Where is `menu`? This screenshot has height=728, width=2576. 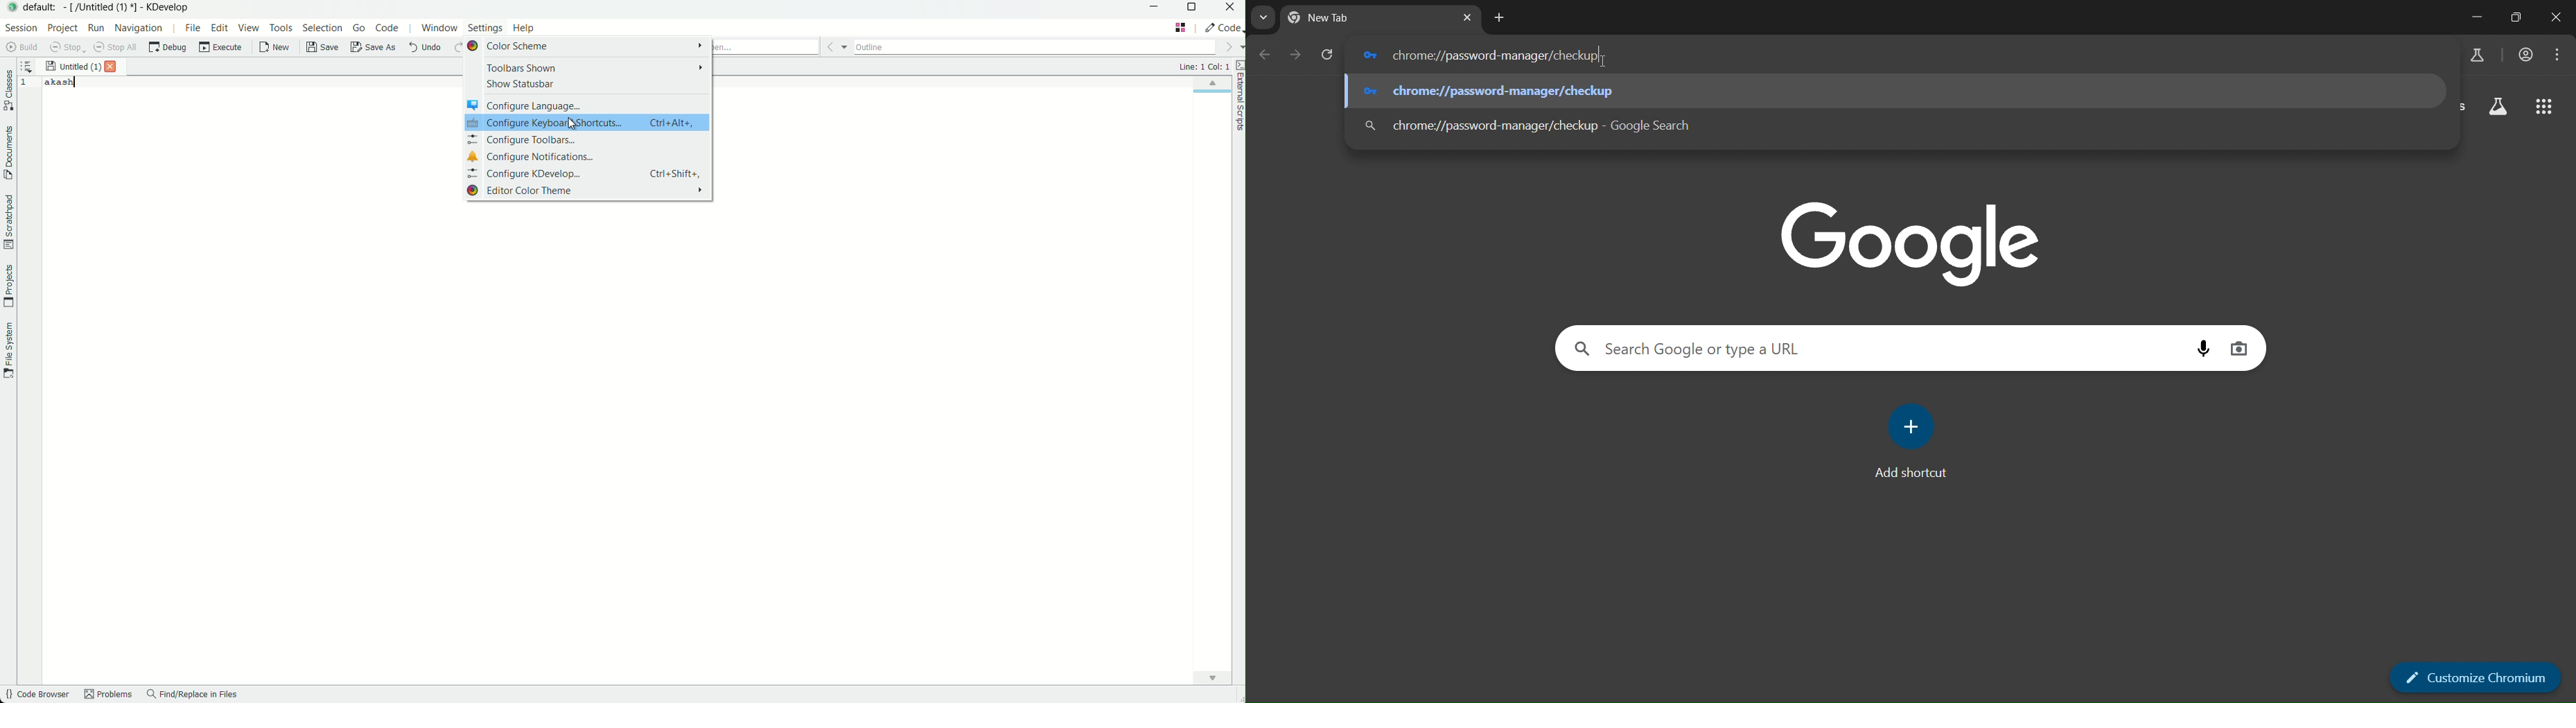
menu is located at coordinates (2560, 55).